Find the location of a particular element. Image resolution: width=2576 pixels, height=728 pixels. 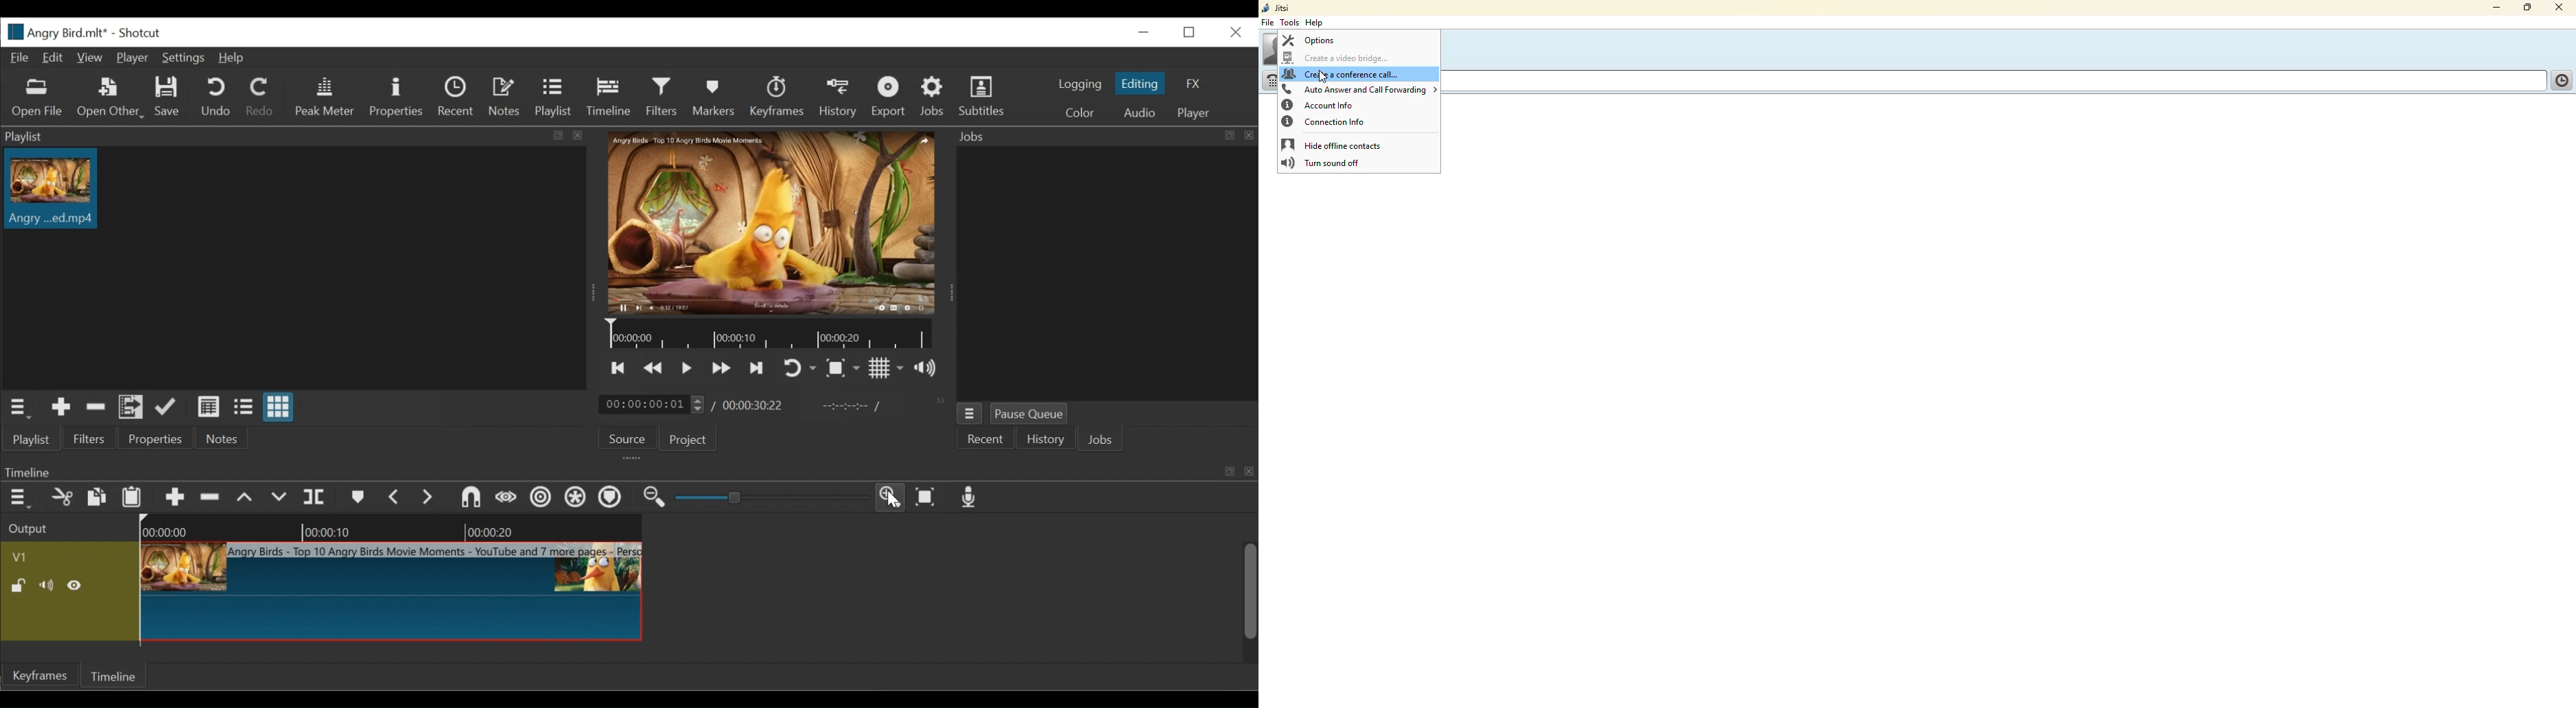

View as detail is located at coordinates (209, 408).